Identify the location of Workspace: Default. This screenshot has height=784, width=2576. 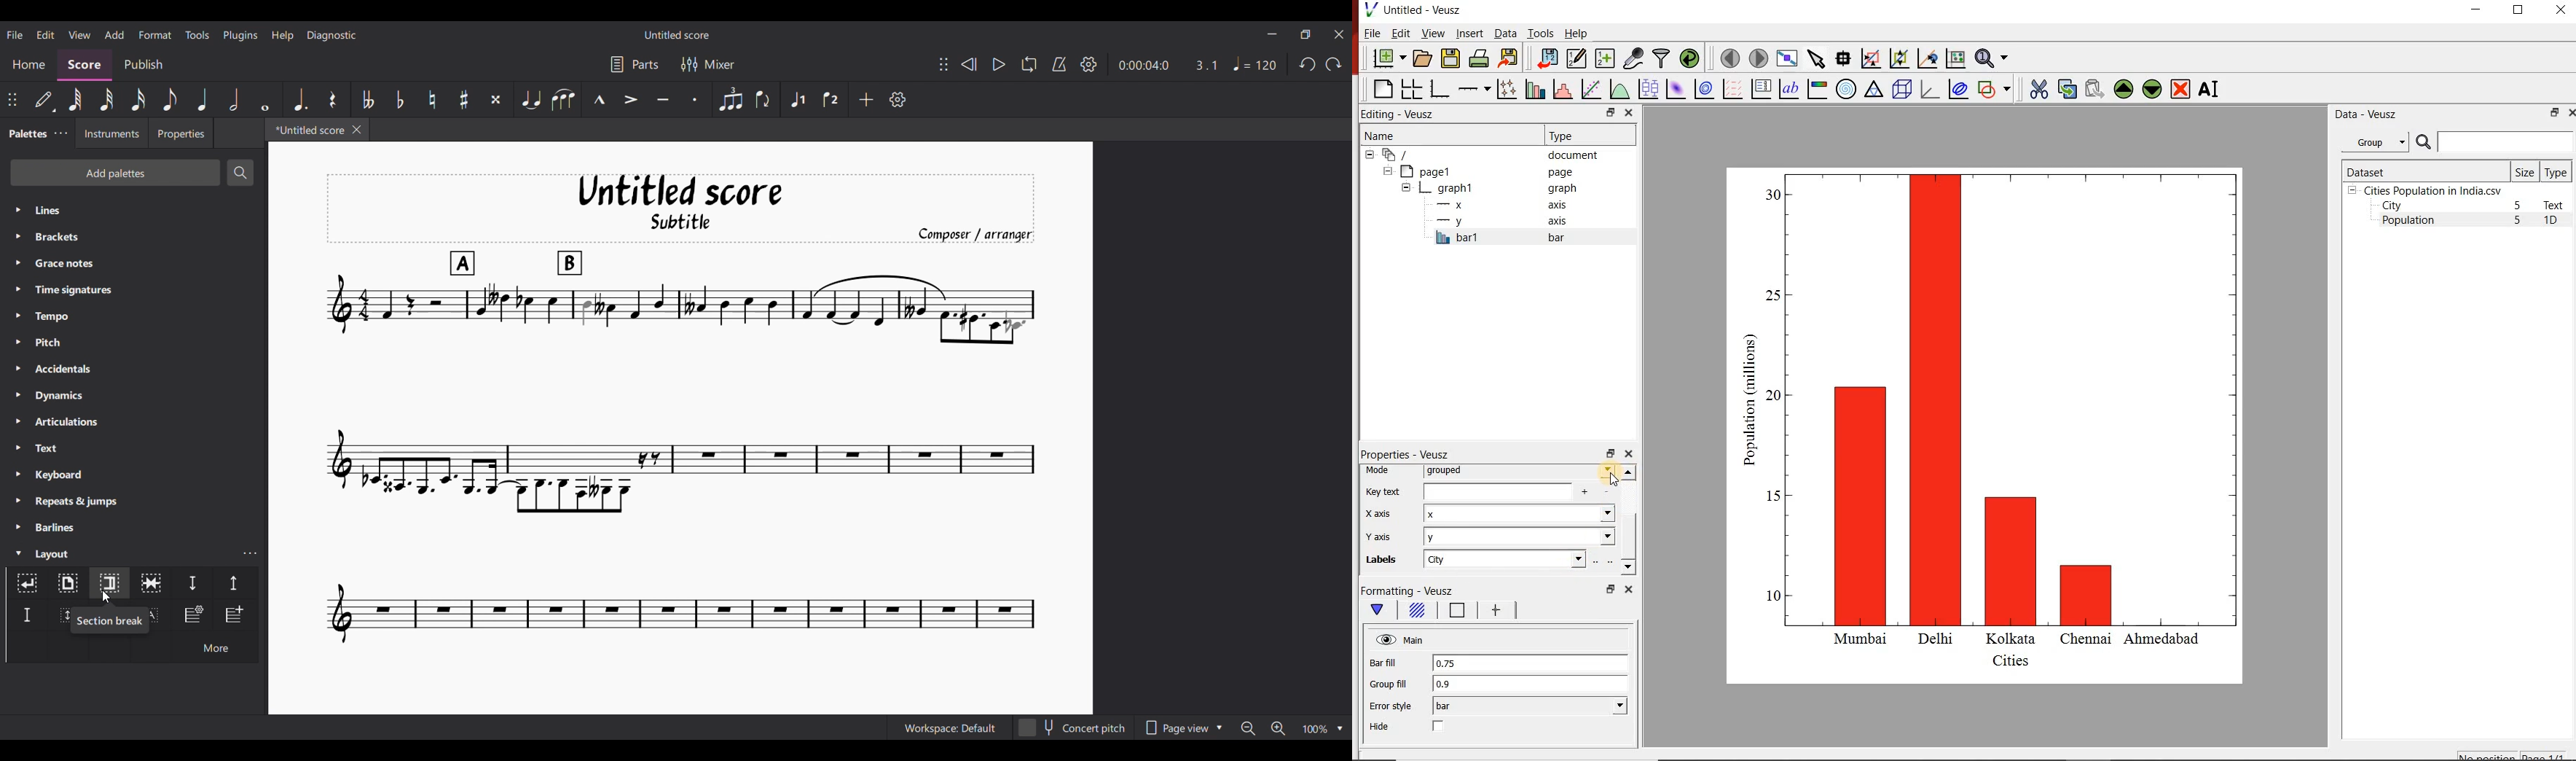
(950, 727).